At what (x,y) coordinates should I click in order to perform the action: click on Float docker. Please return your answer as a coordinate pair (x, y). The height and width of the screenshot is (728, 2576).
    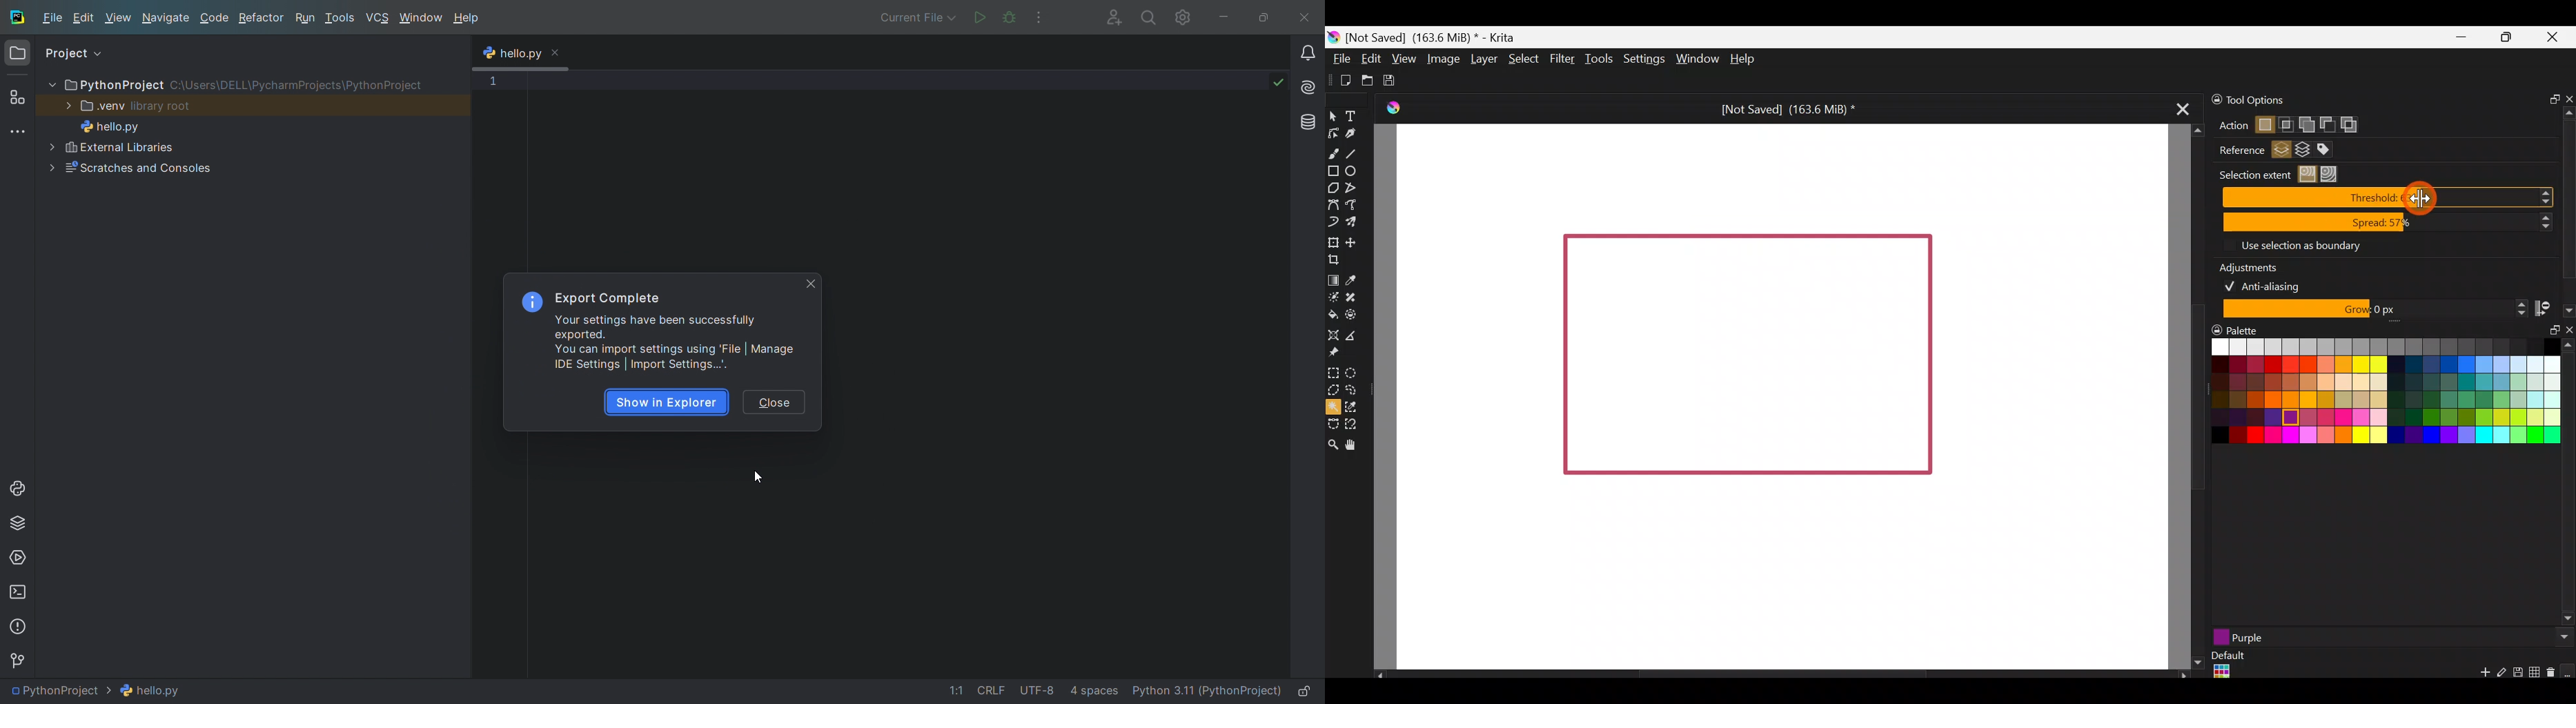
    Looking at the image, I should click on (2549, 336).